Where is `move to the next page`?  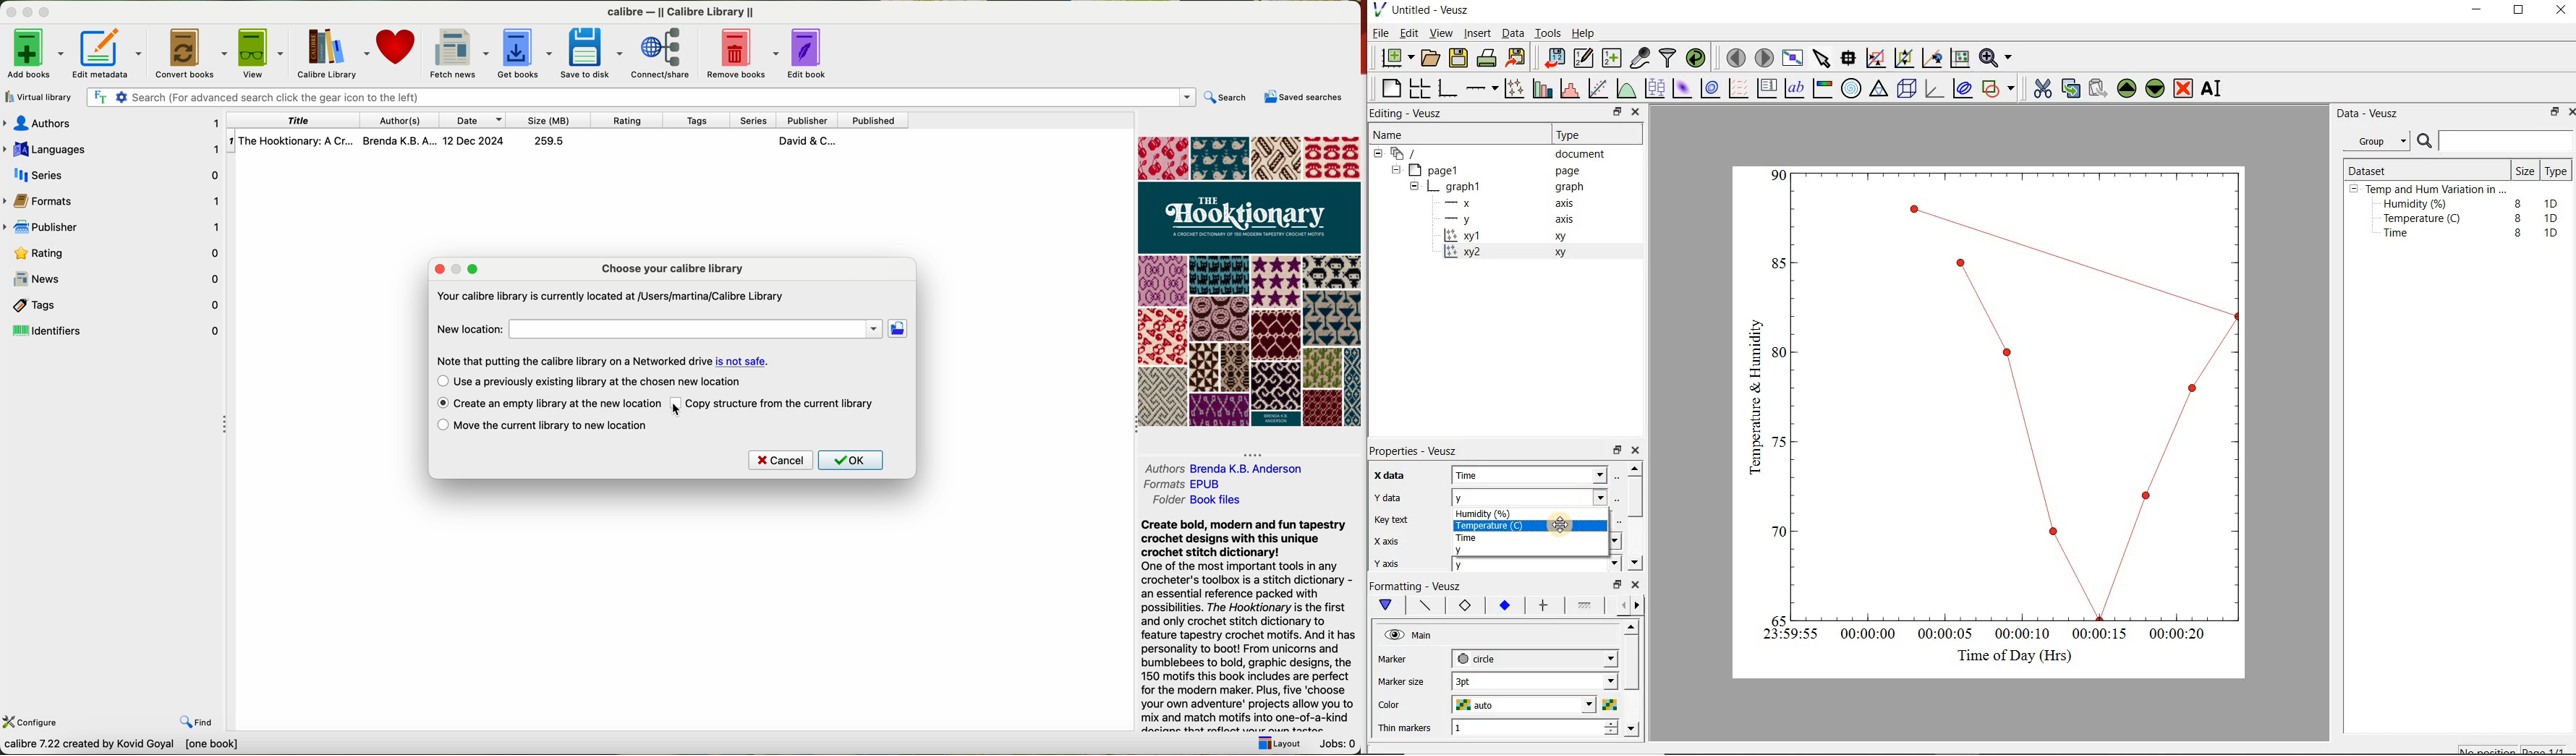 move to the next page is located at coordinates (1764, 57).